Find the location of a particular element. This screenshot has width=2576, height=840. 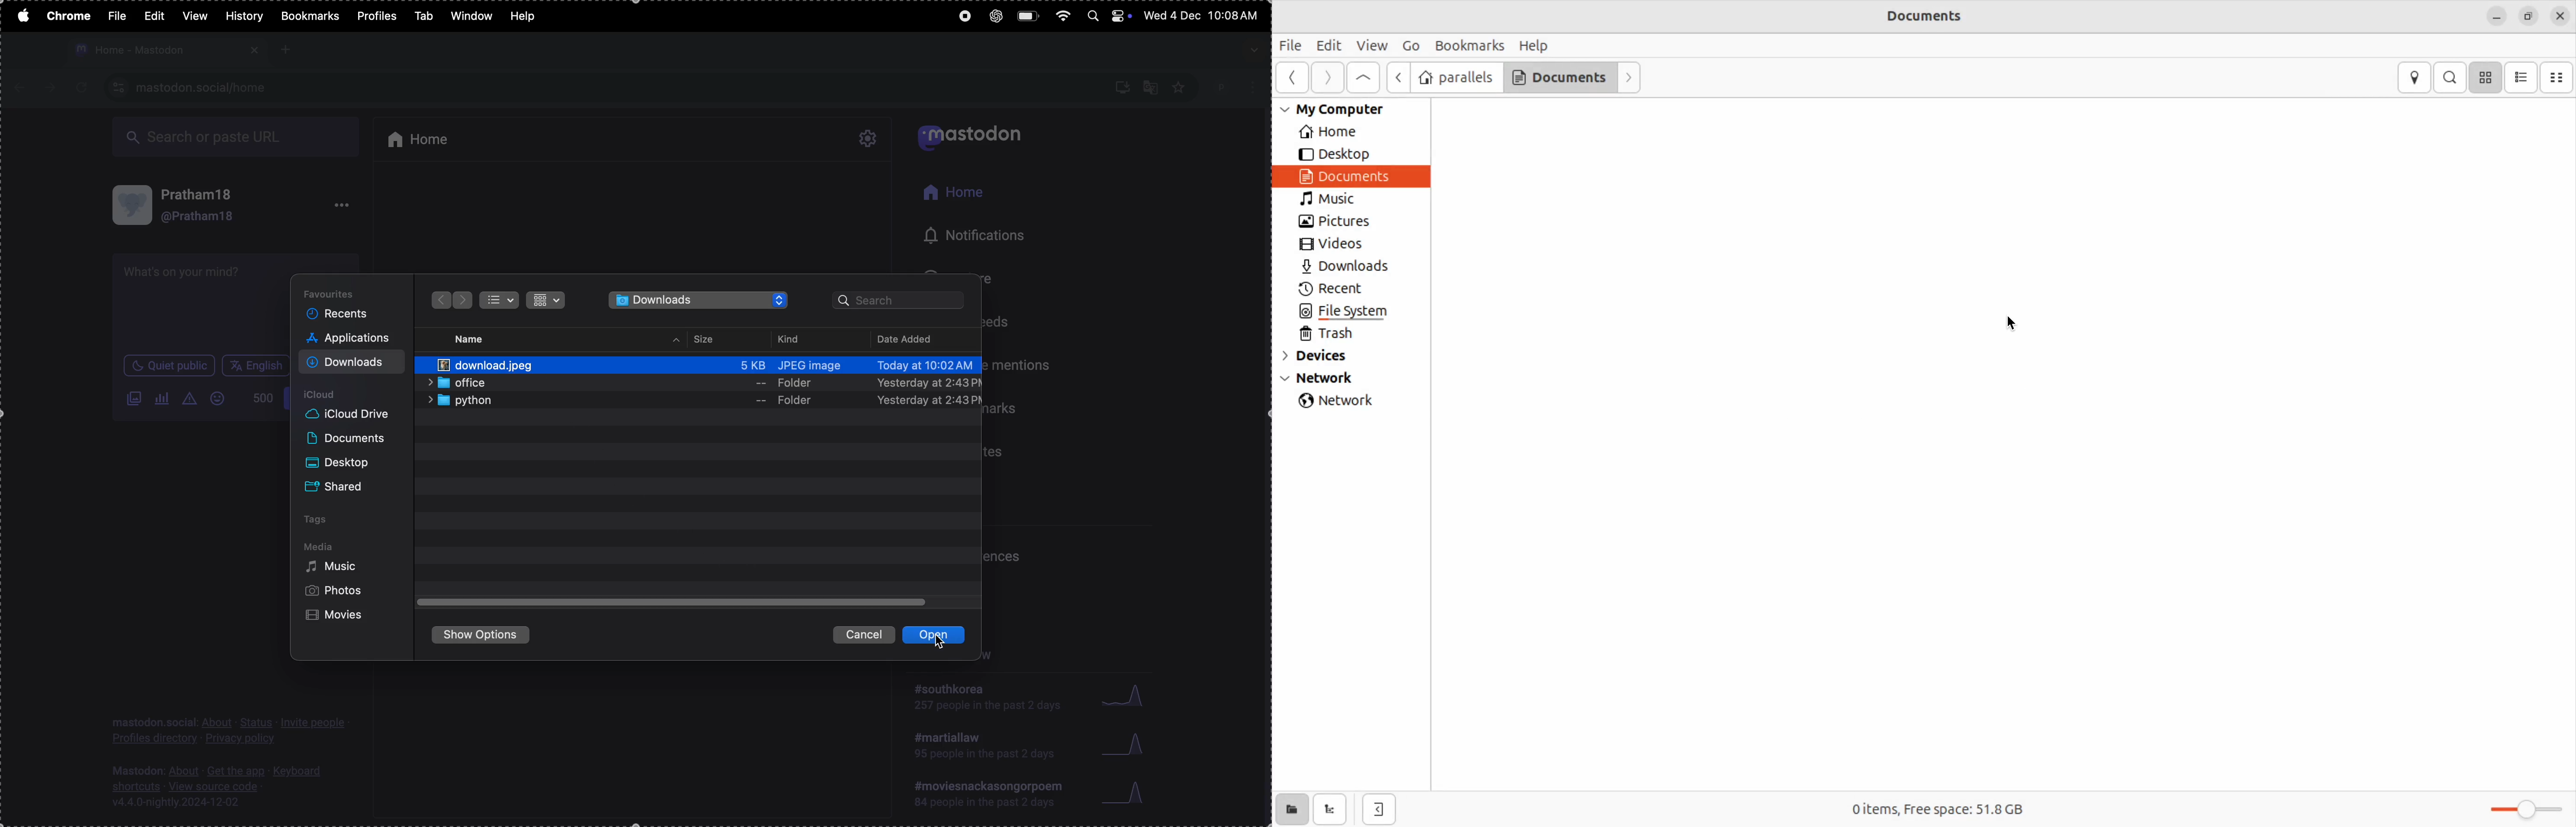

resize is located at coordinates (2528, 16).